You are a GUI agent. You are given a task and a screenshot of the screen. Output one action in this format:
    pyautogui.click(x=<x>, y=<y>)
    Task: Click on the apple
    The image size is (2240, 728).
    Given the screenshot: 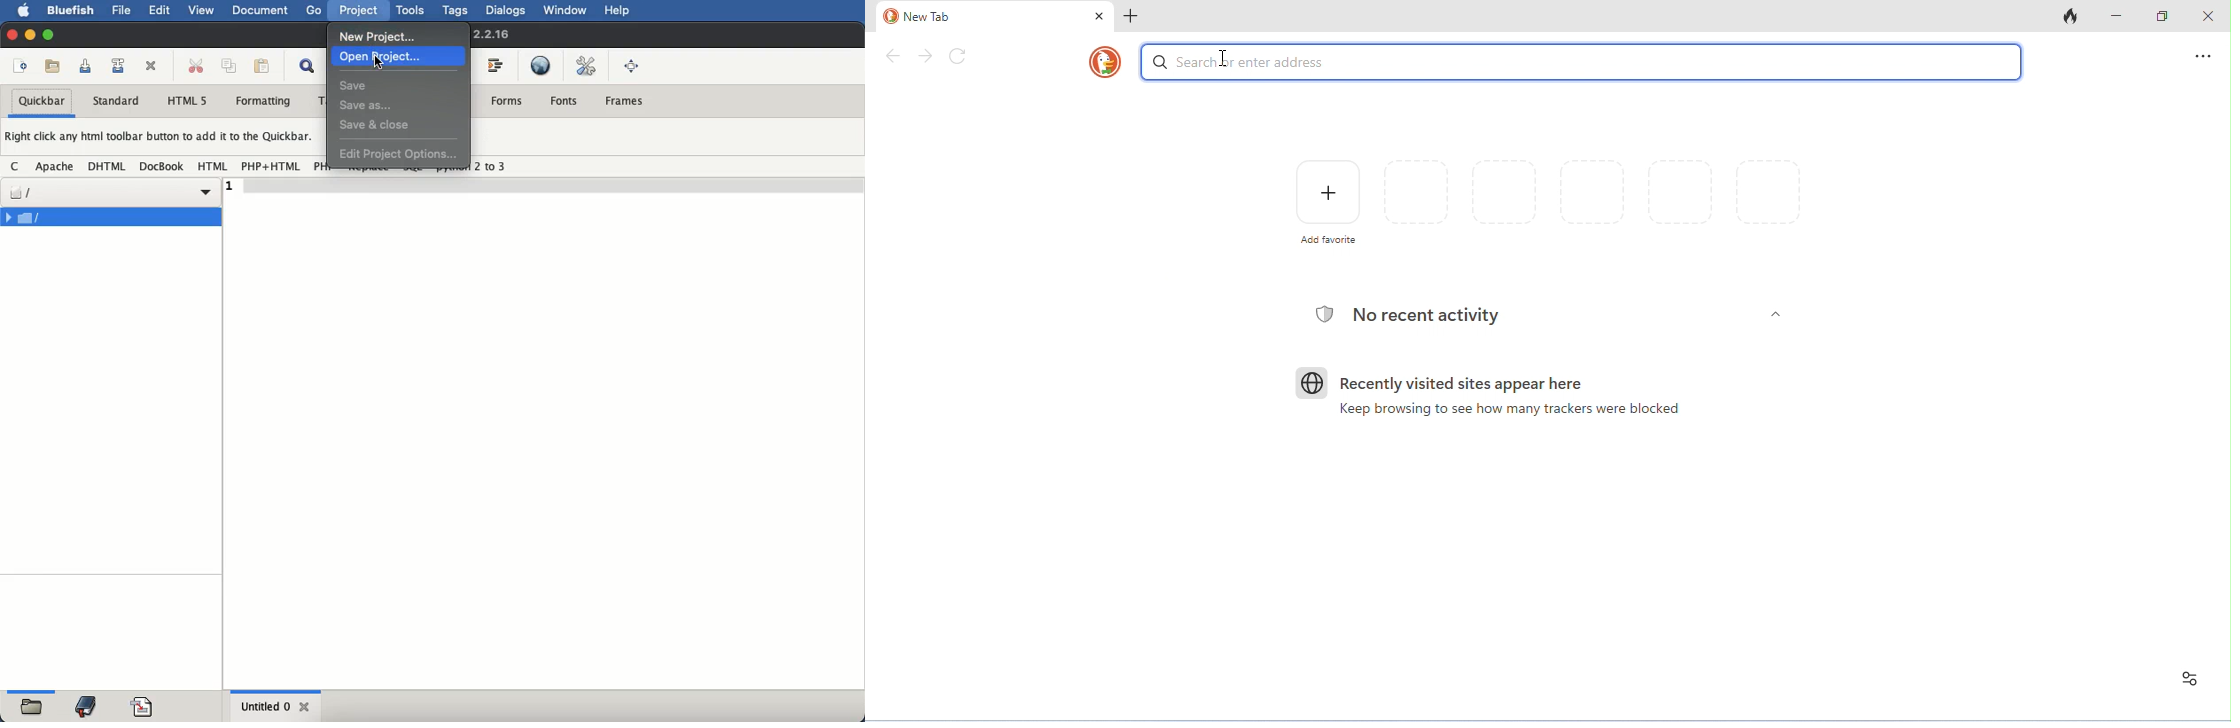 What is the action you would take?
    pyautogui.click(x=26, y=11)
    